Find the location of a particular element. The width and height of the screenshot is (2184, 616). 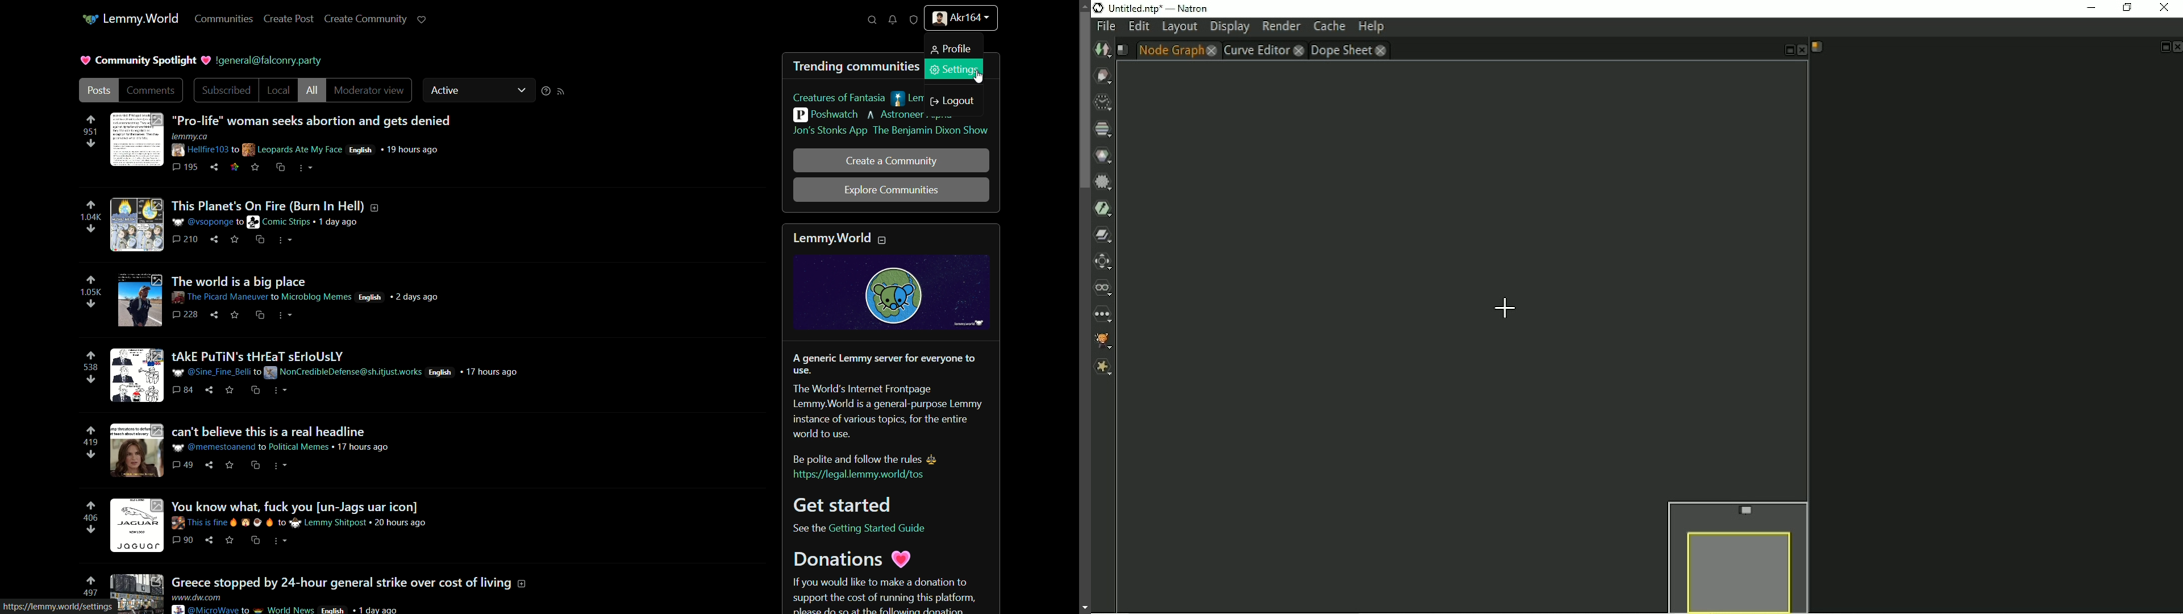

post-6 is located at coordinates (272, 524).